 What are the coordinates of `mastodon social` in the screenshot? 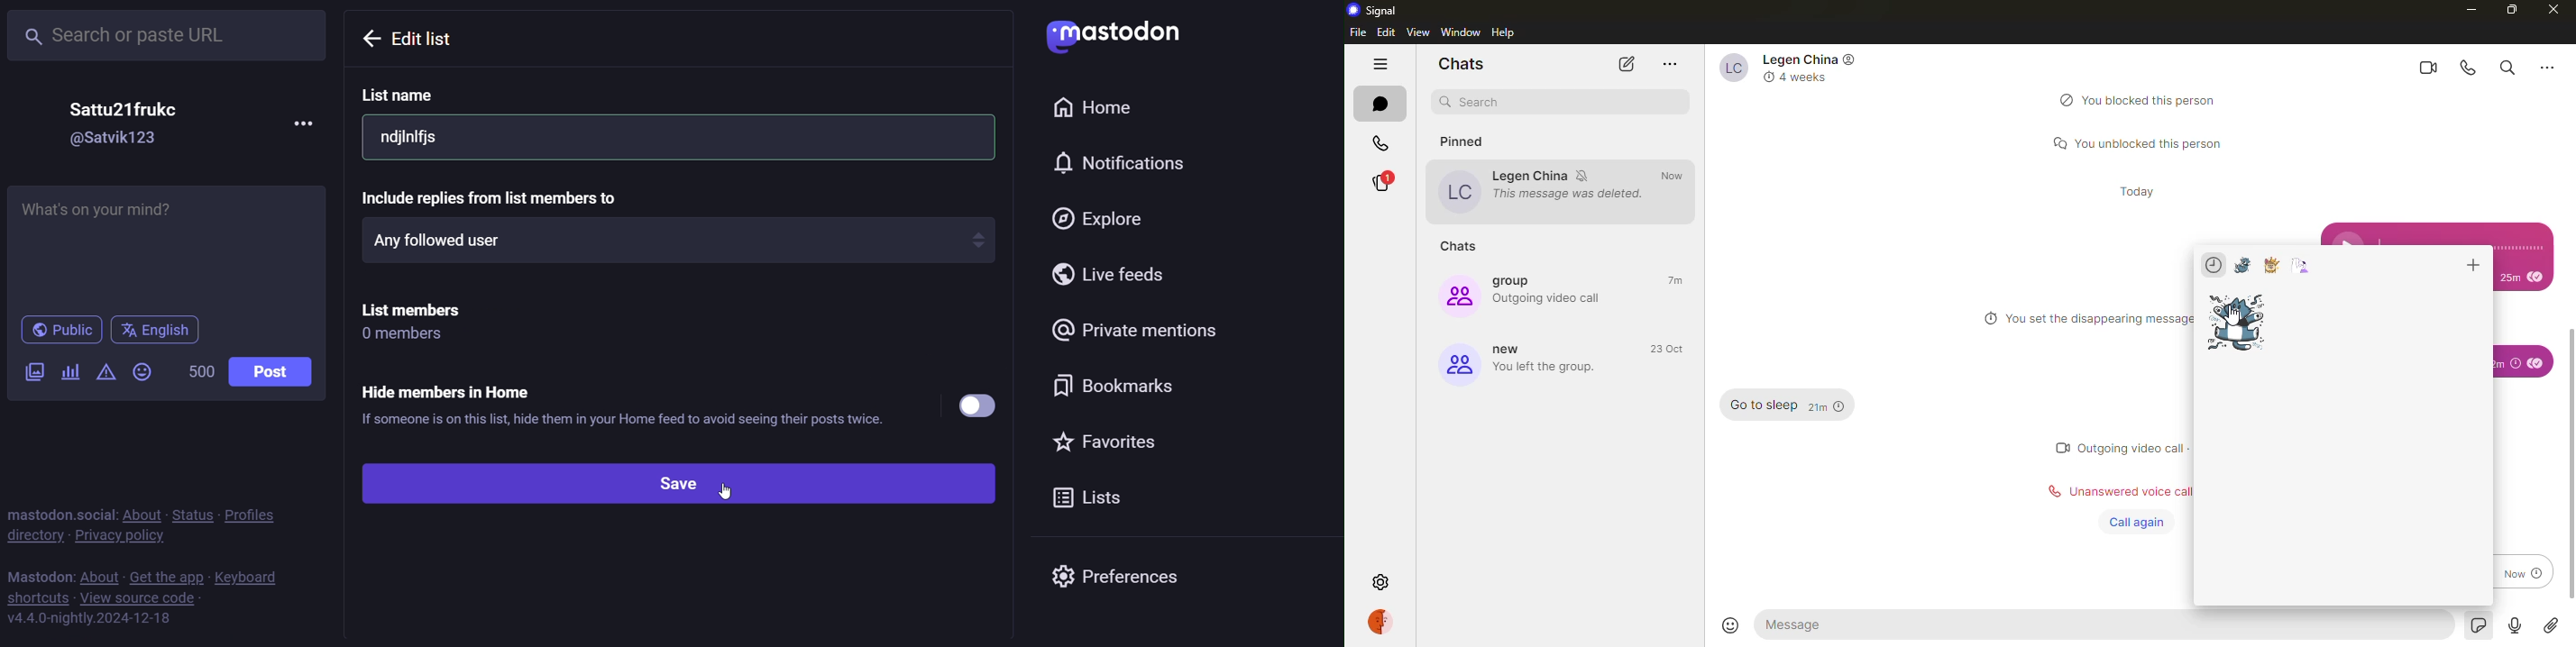 It's located at (61, 511).